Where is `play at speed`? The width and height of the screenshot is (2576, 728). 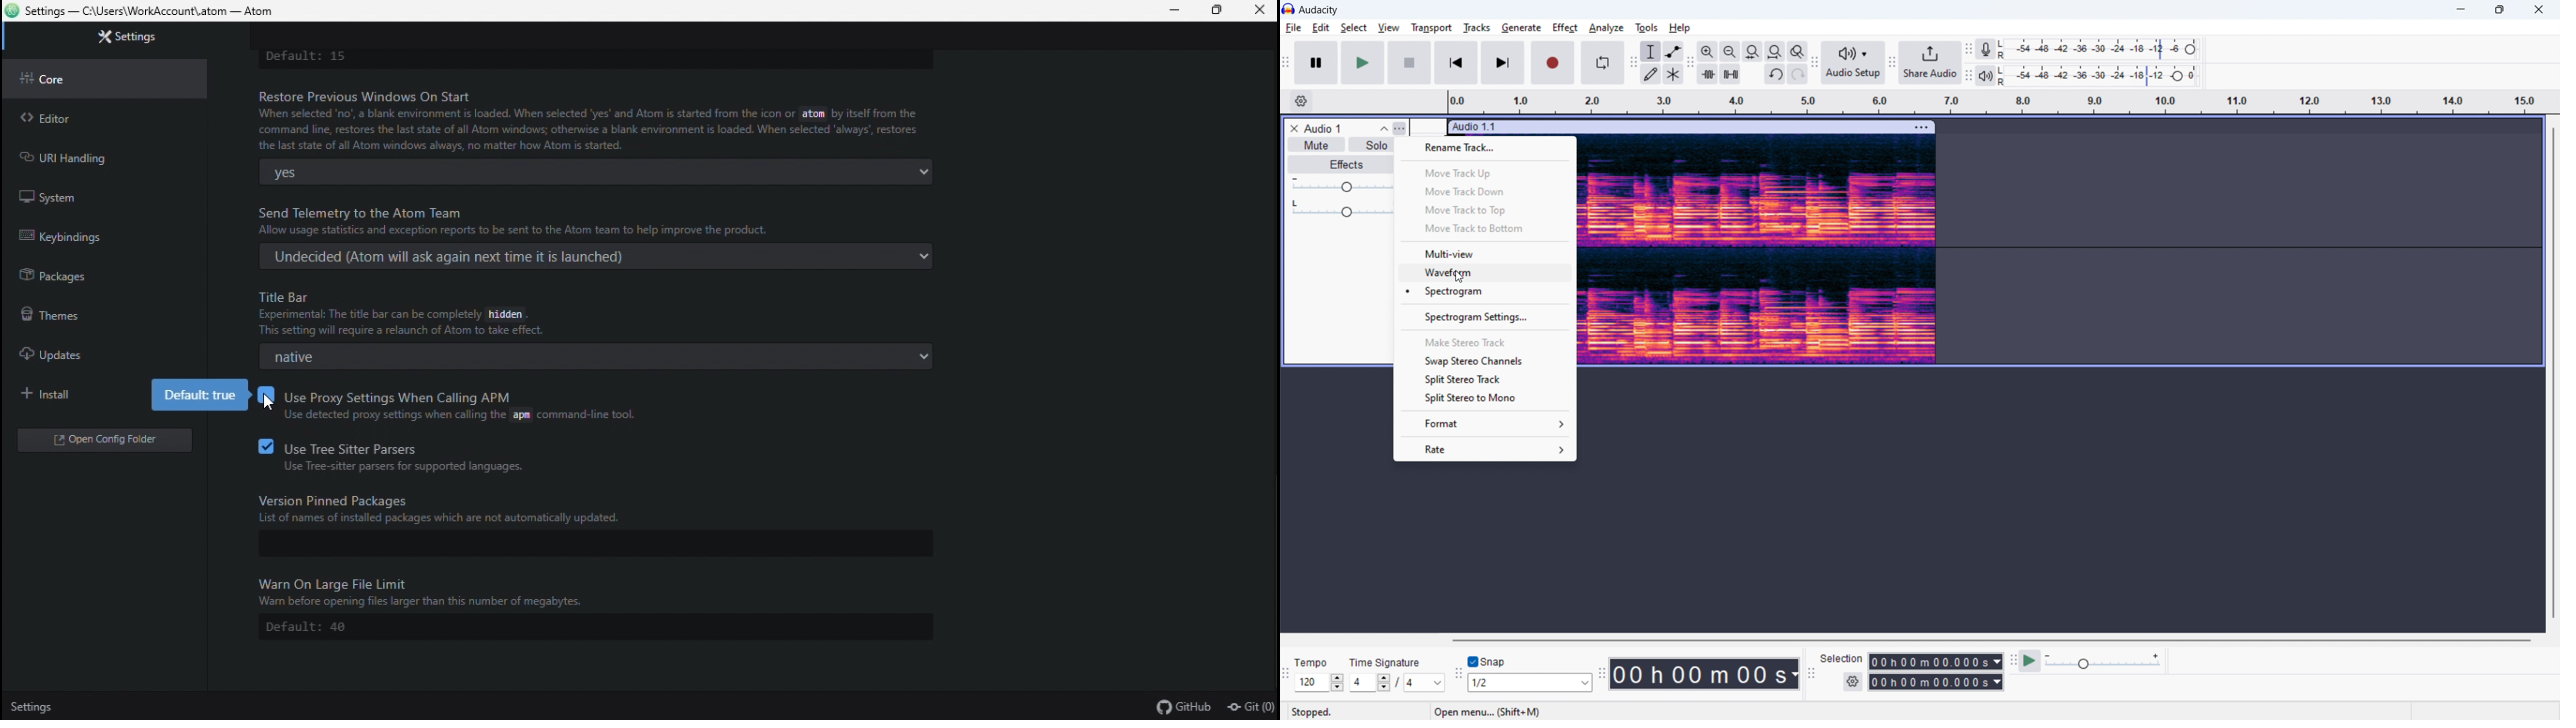
play at speed is located at coordinates (2030, 661).